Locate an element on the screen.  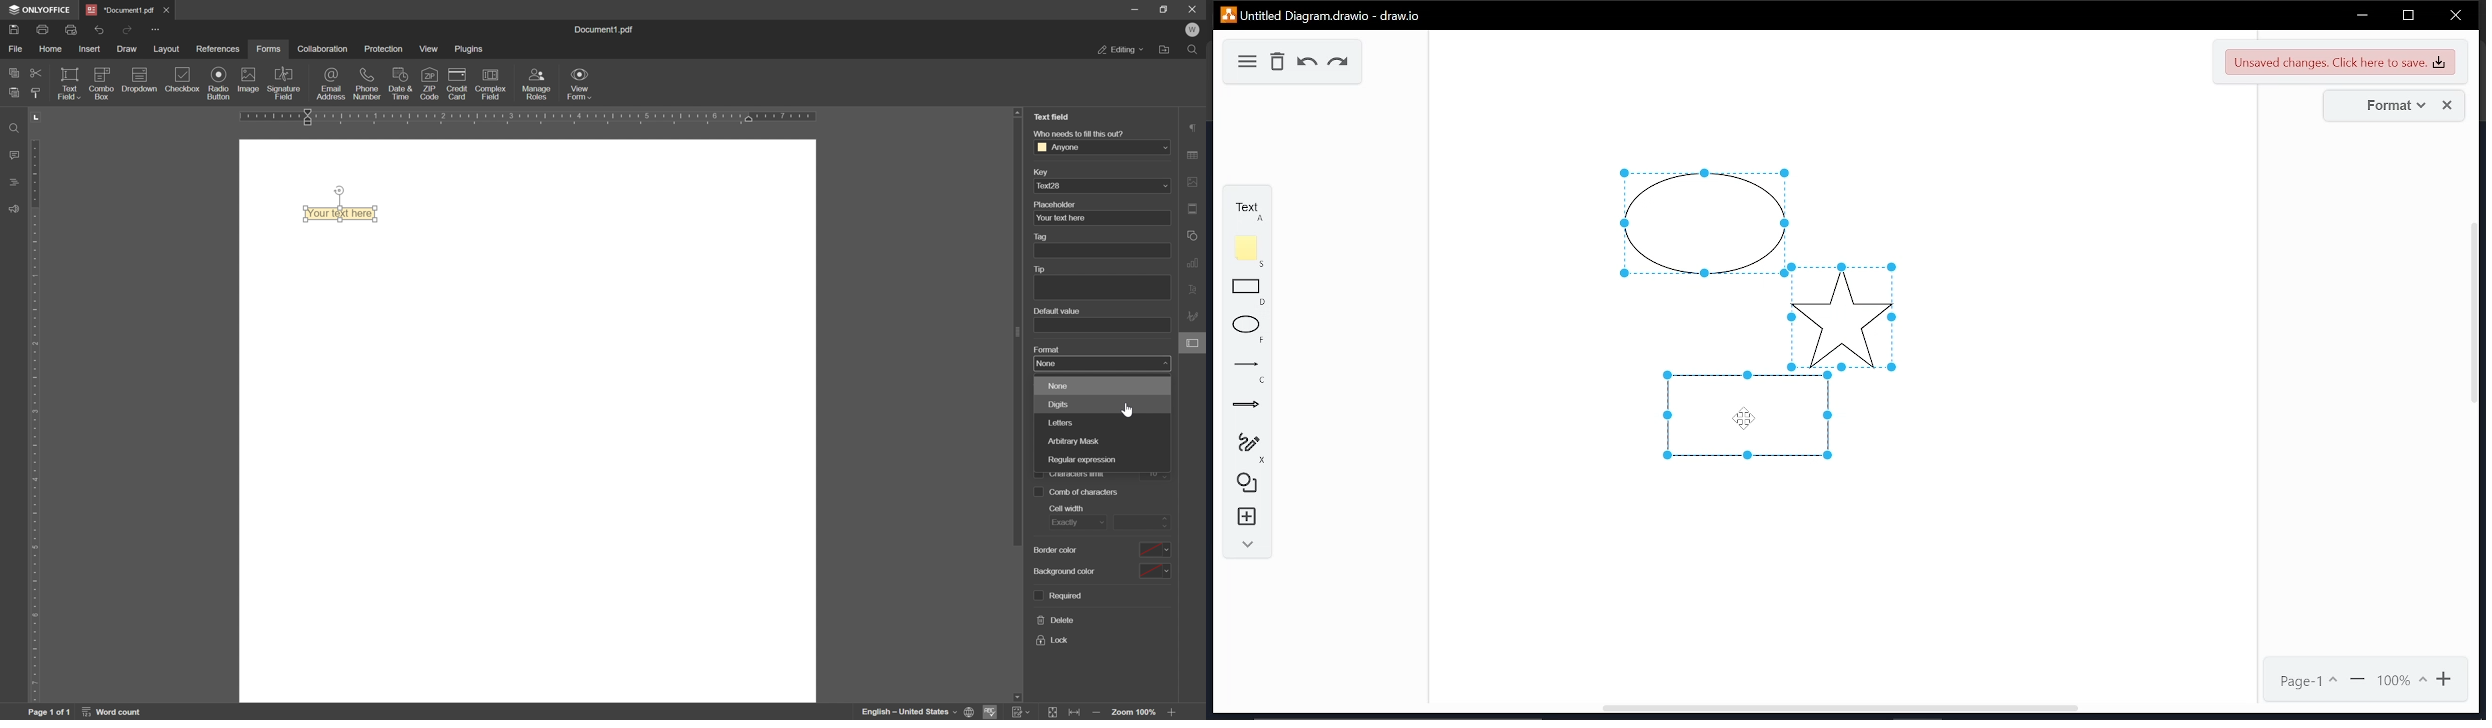
forms is located at coordinates (273, 48).